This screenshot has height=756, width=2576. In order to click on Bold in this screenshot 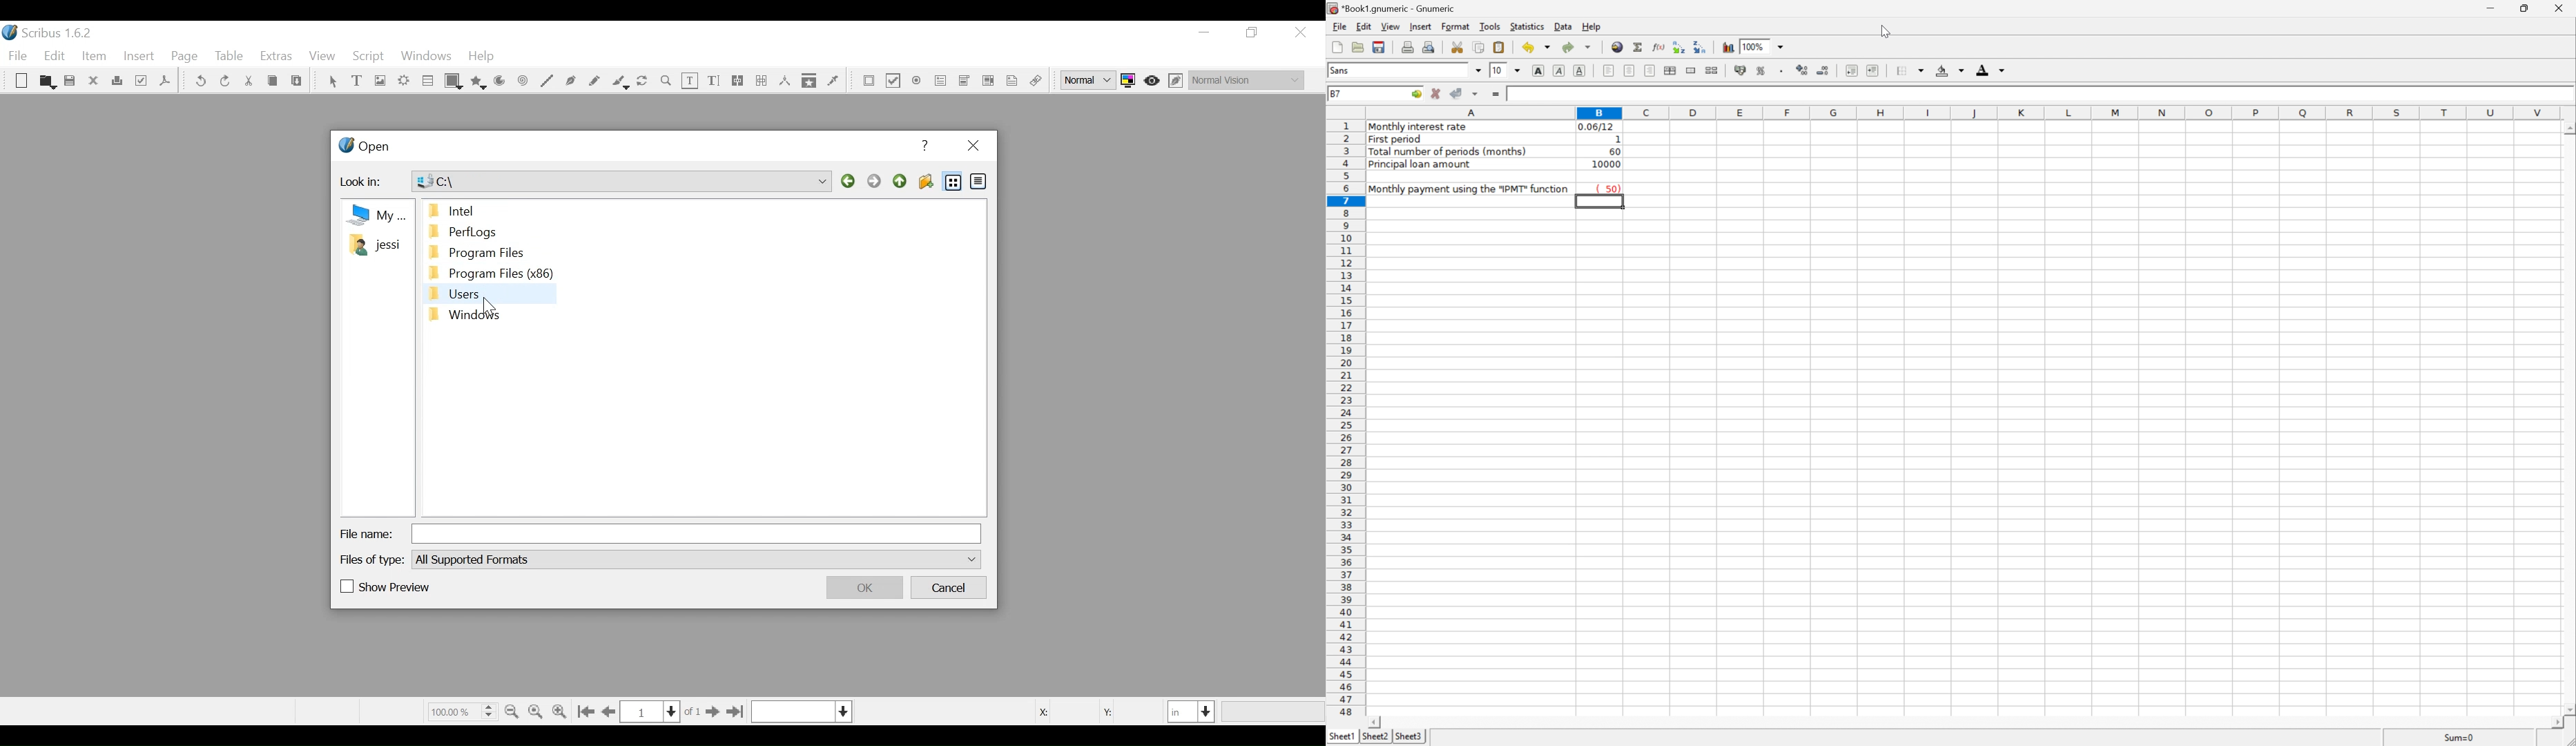, I will do `click(1538, 69)`.